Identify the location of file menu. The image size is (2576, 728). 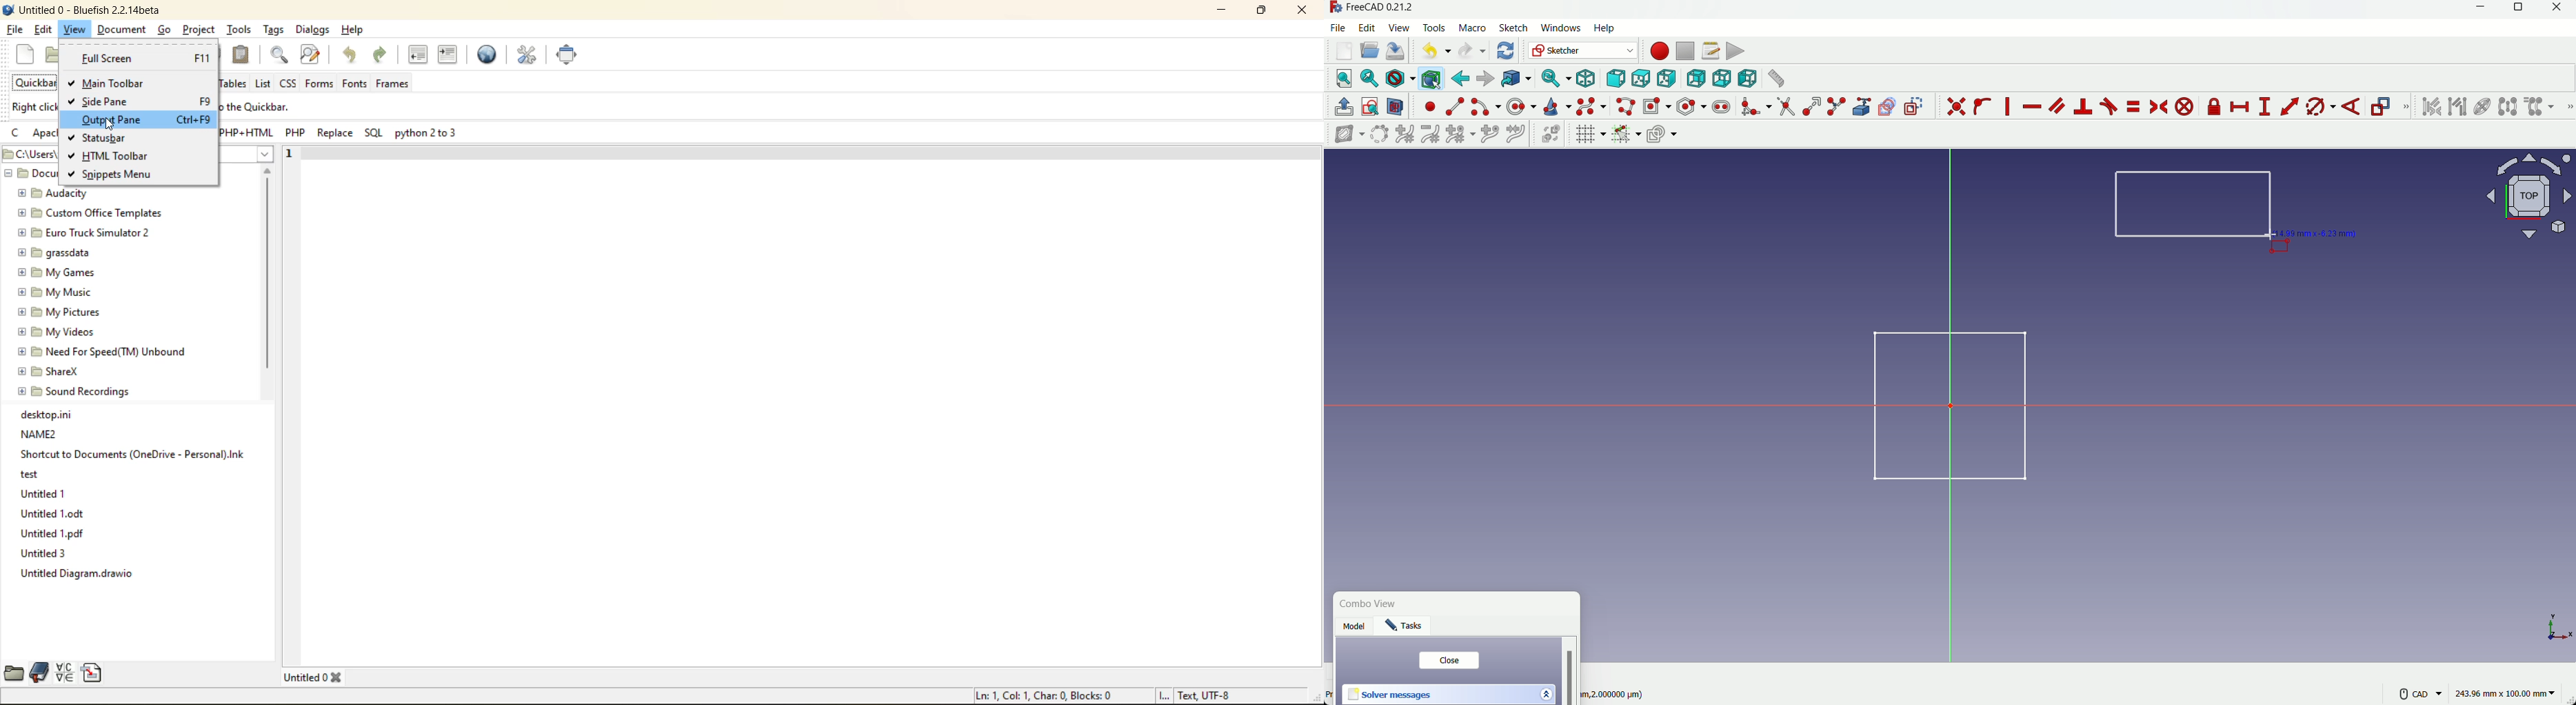
(1340, 27).